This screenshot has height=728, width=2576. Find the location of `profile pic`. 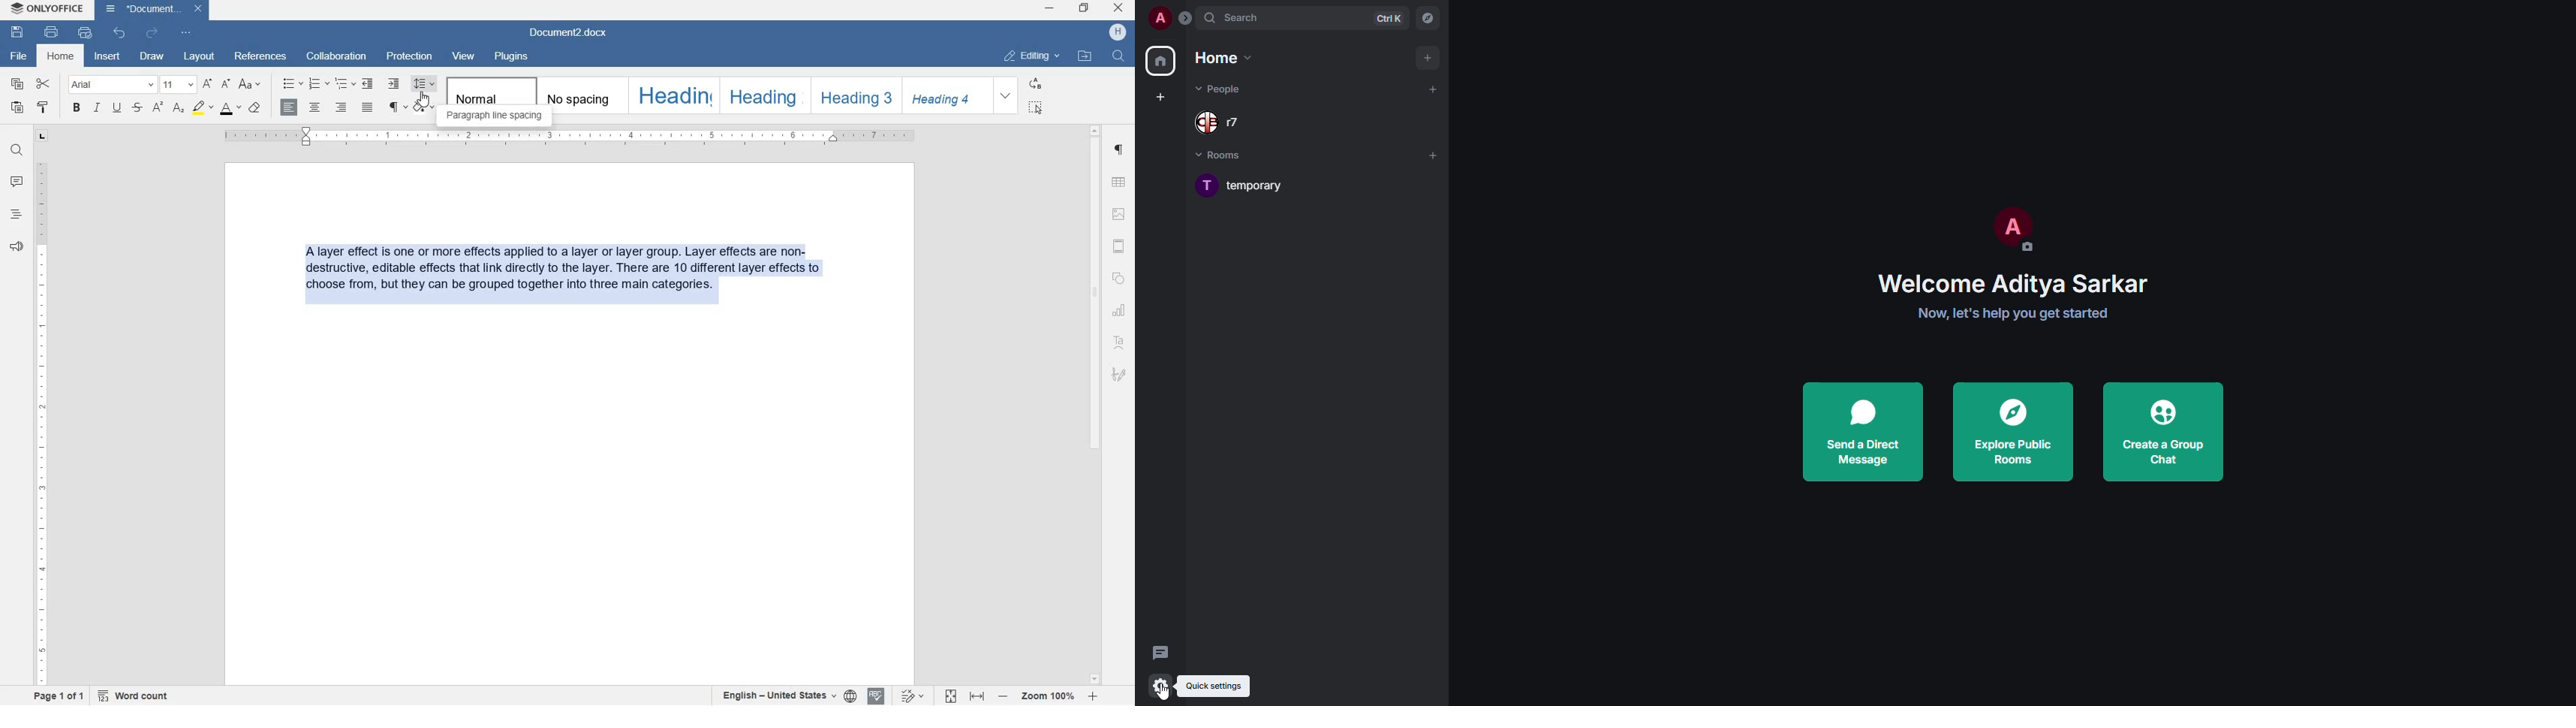

profile pic is located at coordinates (2013, 230).